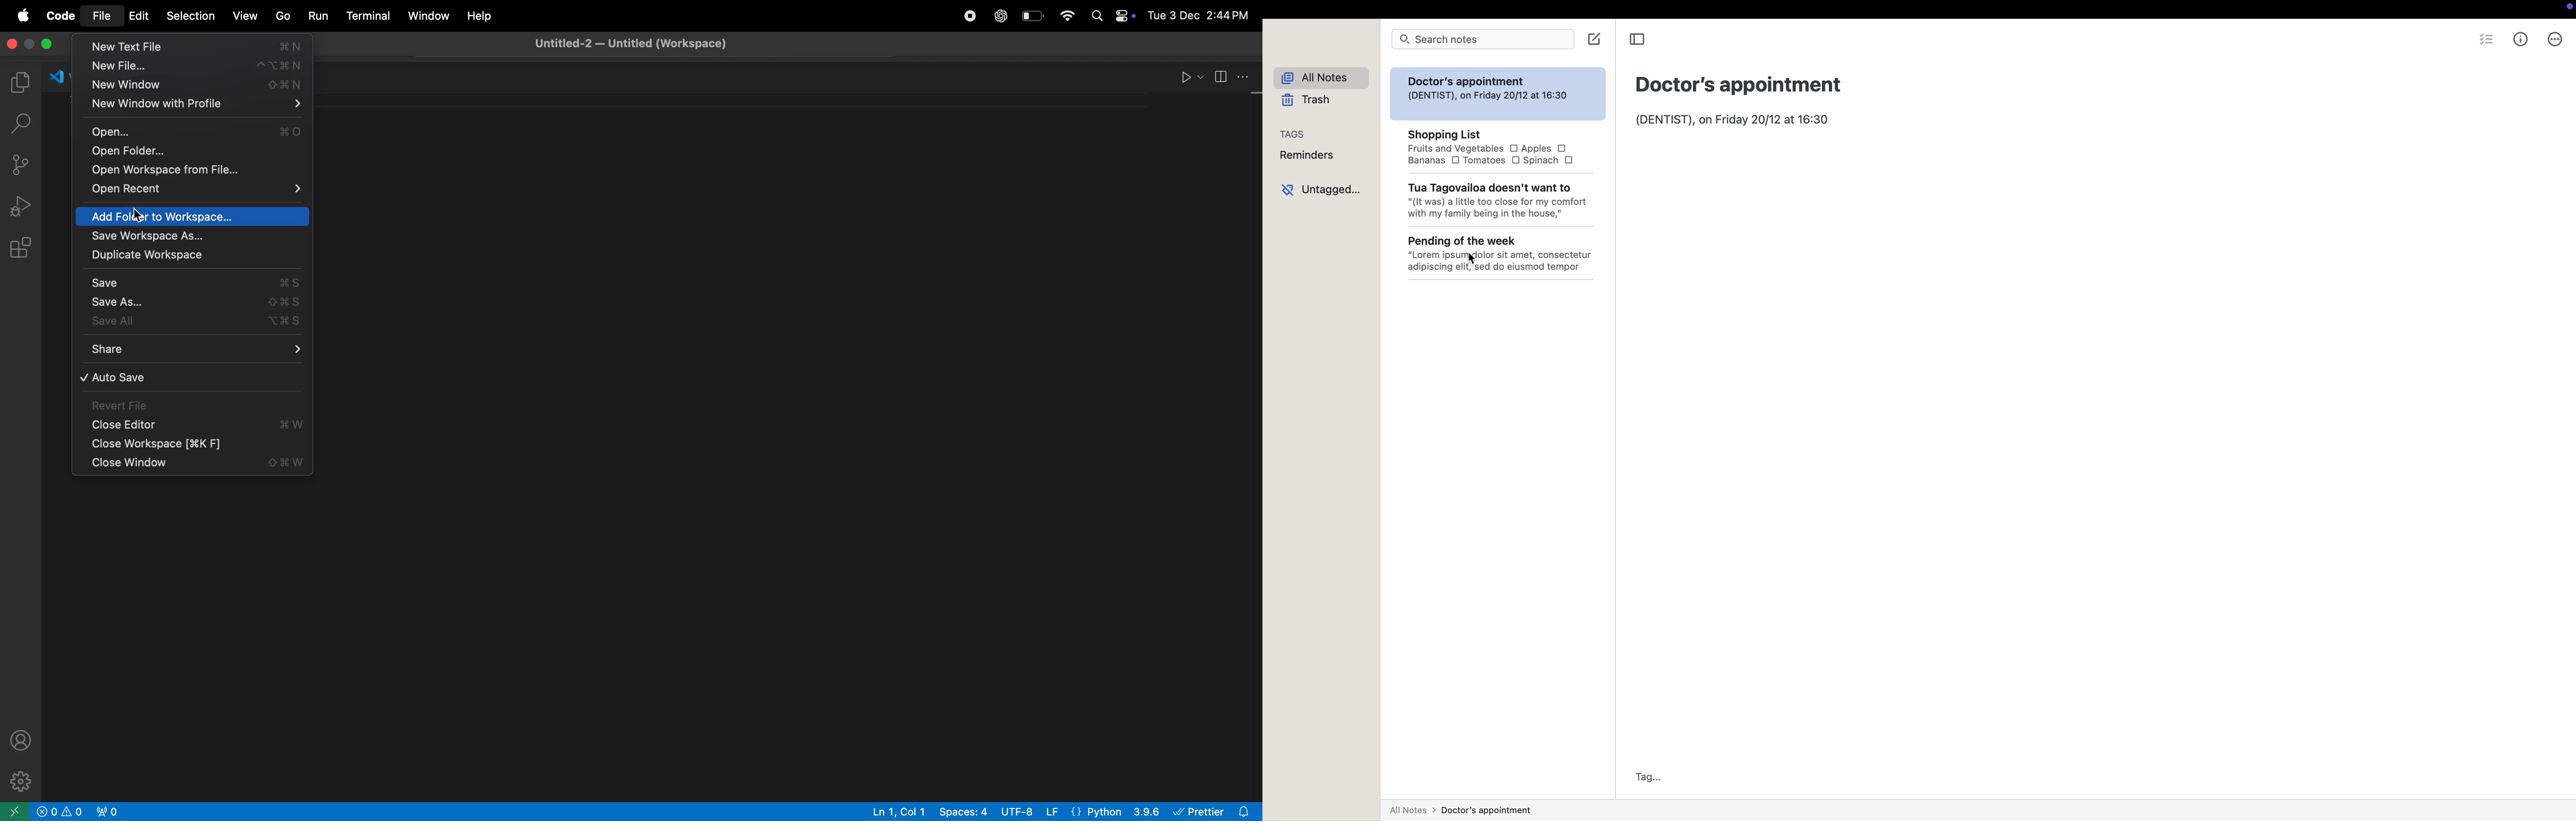 Image resolution: width=2576 pixels, height=840 pixels. I want to click on welcome, so click(59, 75).